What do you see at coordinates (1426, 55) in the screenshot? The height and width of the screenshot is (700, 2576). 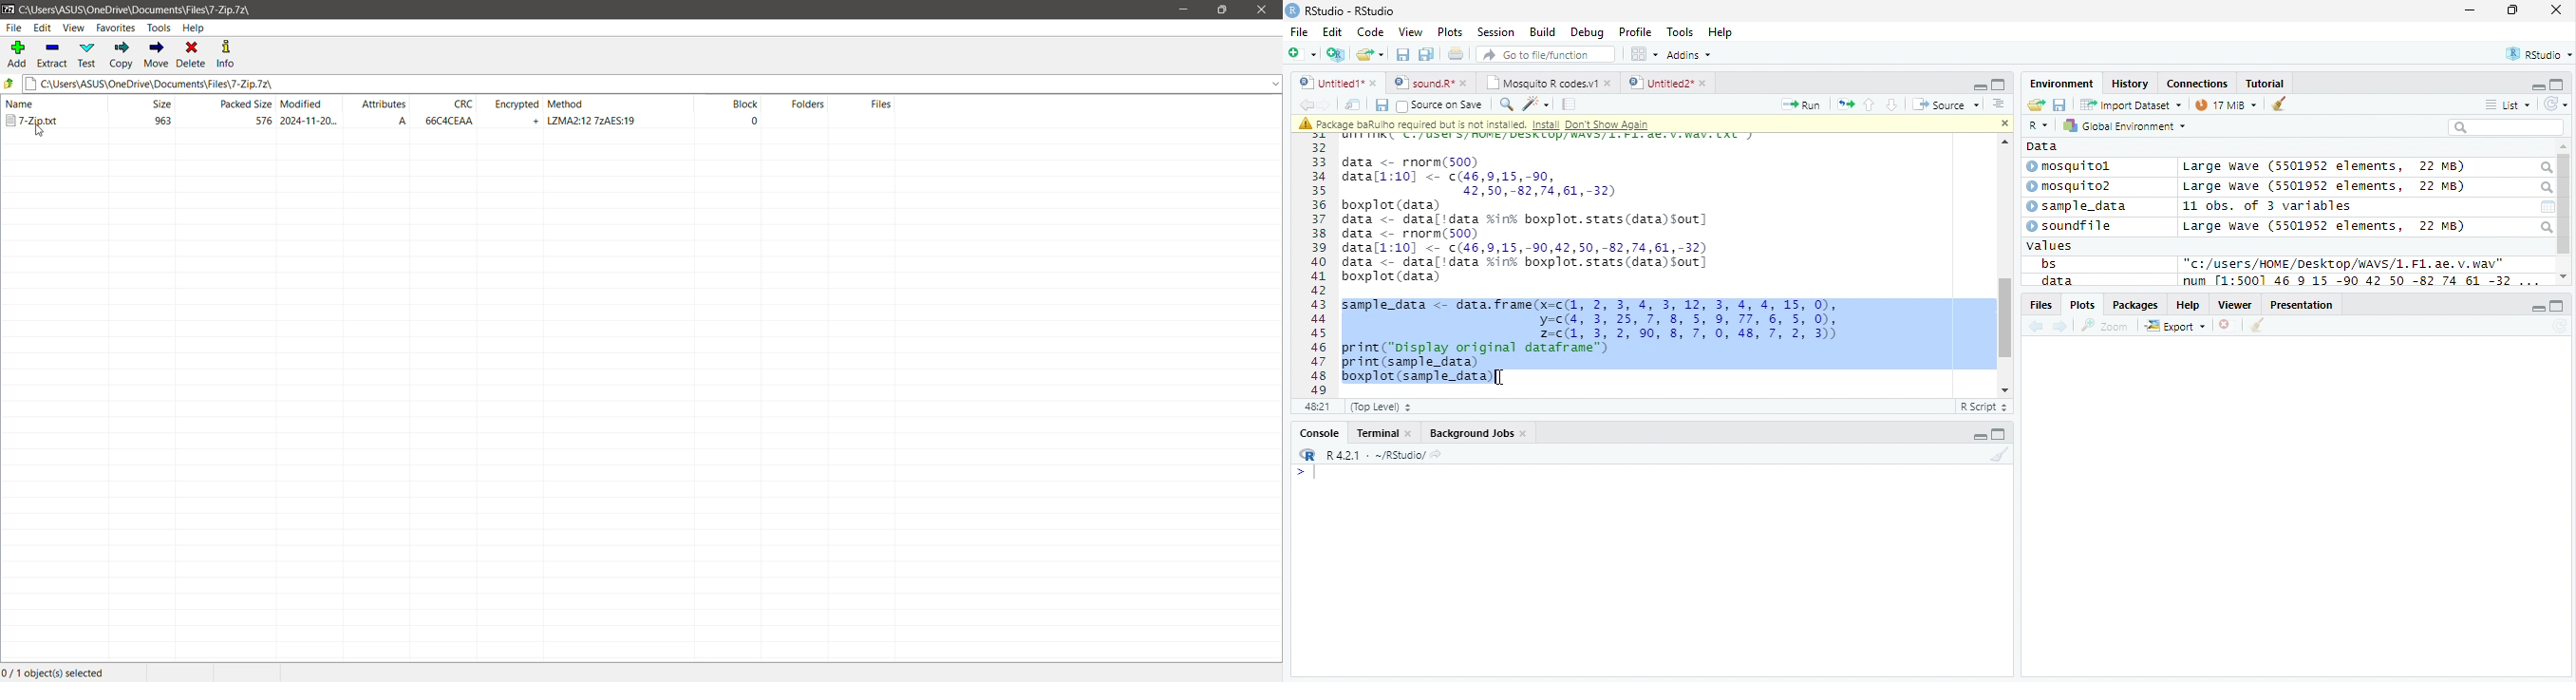 I see `Save all the open documents` at bounding box center [1426, 55].